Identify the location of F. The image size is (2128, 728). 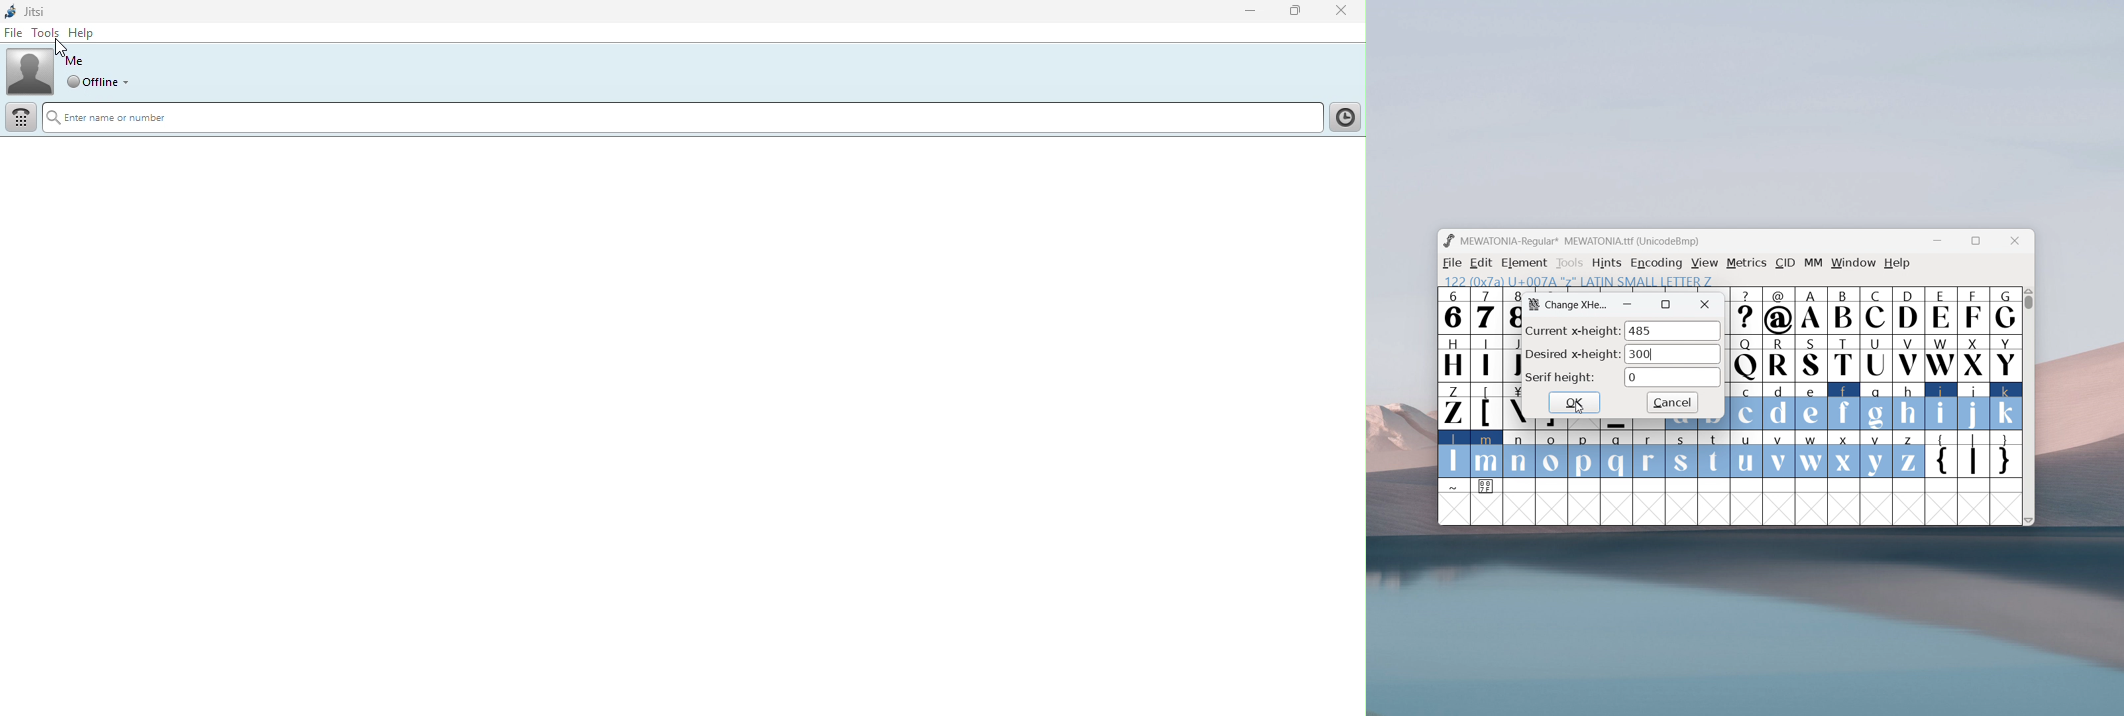
(1973, 310).